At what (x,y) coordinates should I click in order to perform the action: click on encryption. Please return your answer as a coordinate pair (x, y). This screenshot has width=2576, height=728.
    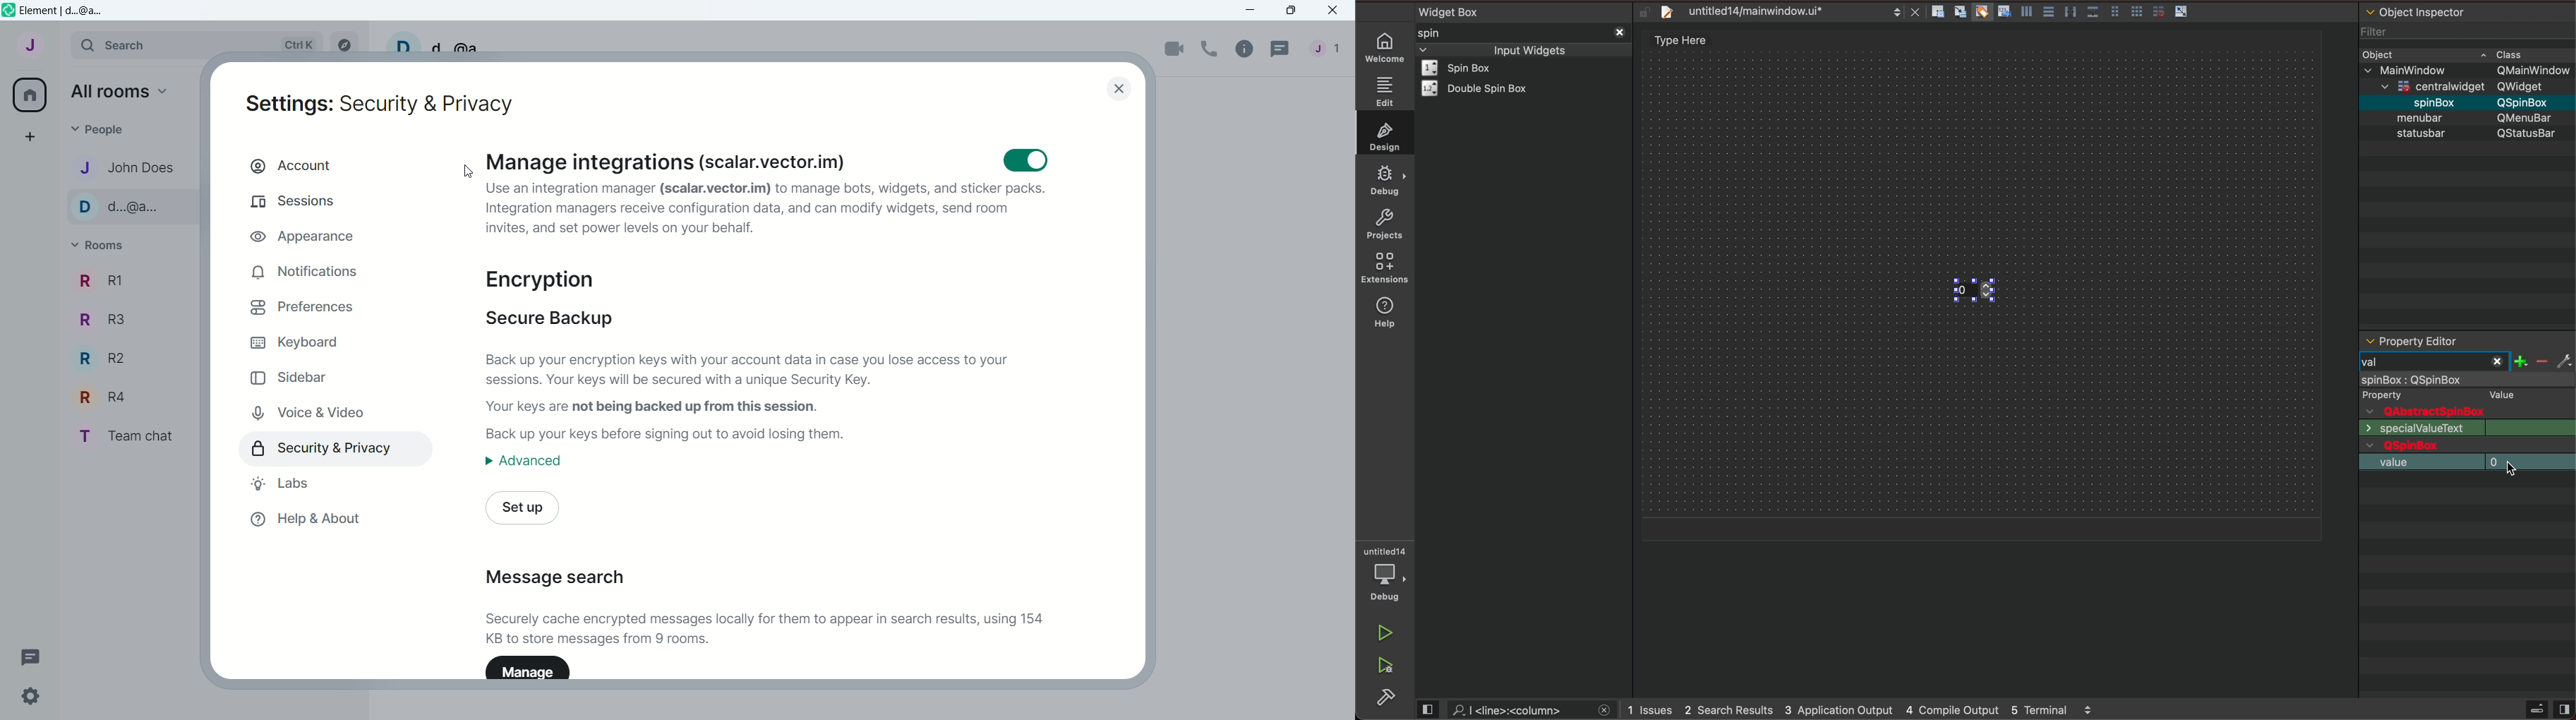
    Looking at the image, I should click on (545, 282).